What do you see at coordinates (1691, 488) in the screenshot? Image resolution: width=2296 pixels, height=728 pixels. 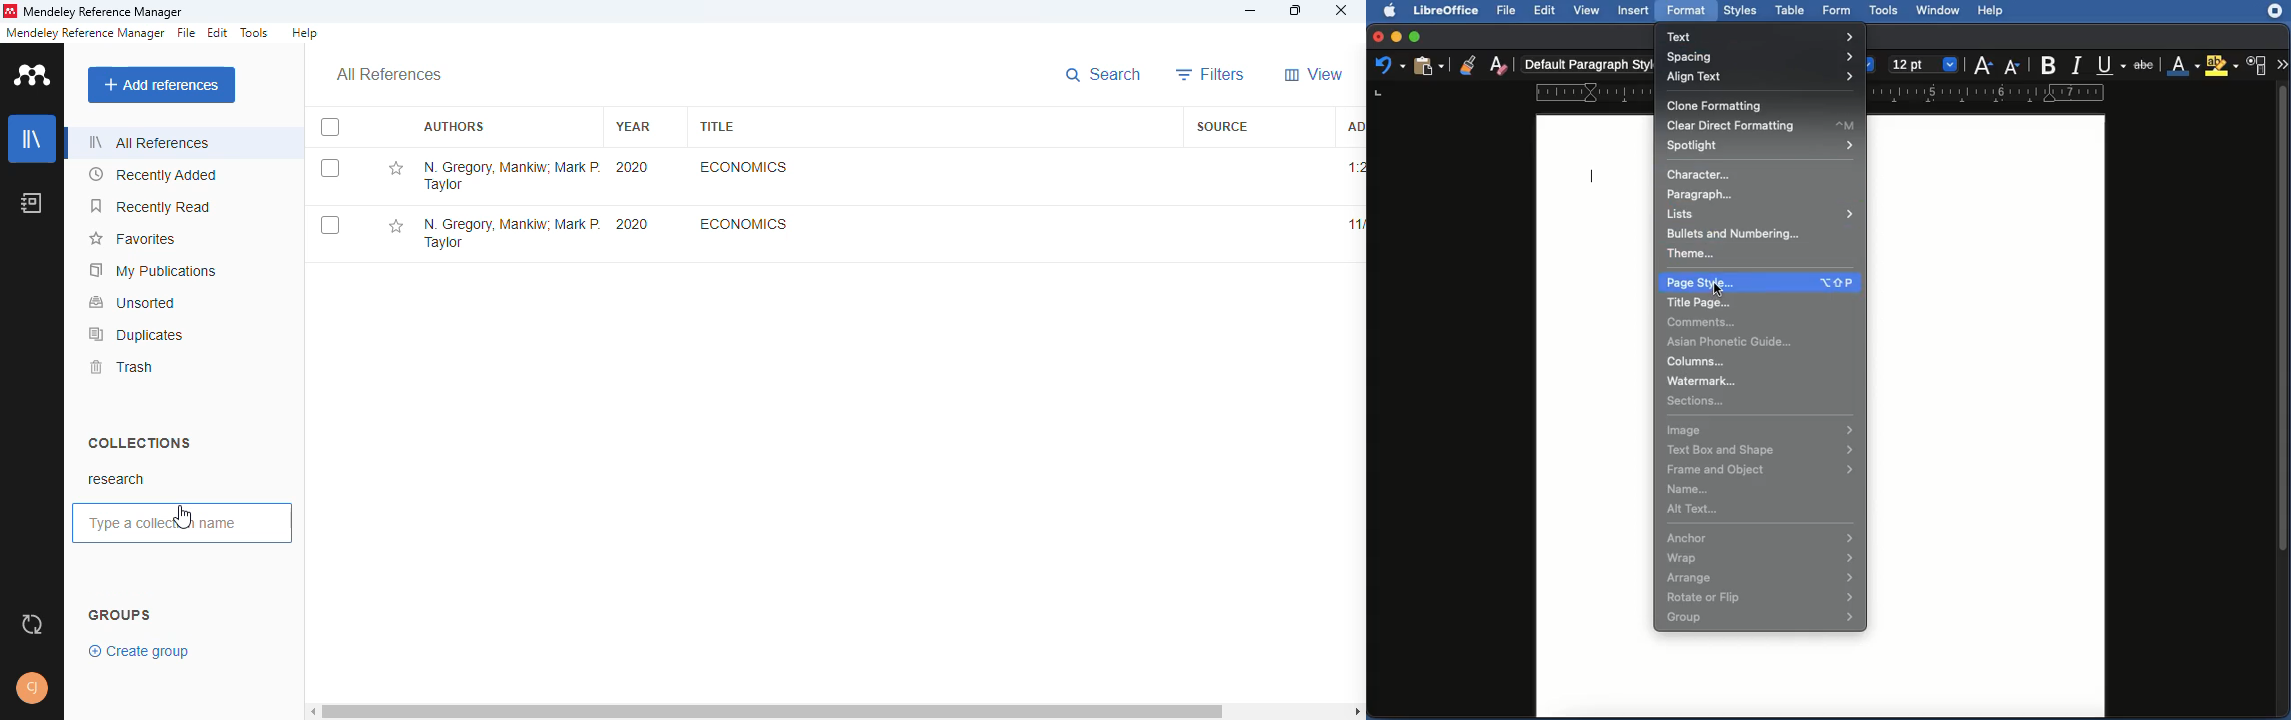 I see `Name` at bounding box center [1691, 488].